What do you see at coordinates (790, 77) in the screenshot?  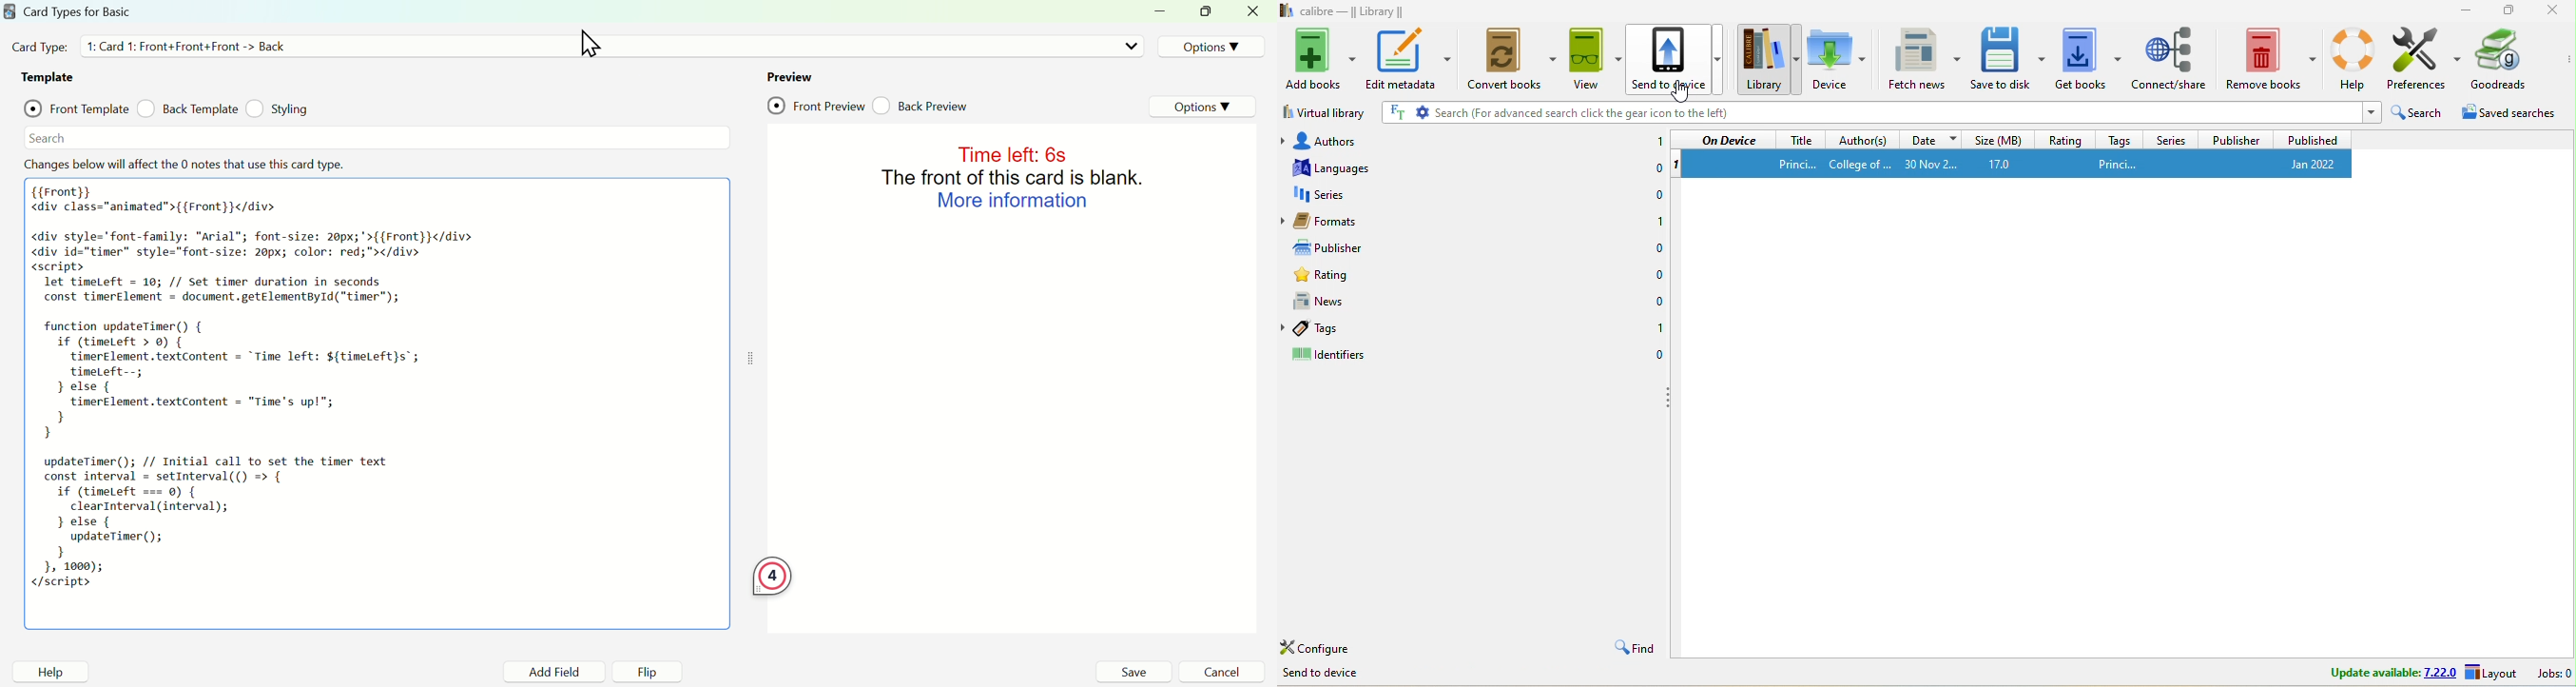 I see `Preview` at bounding box center [790, 77].